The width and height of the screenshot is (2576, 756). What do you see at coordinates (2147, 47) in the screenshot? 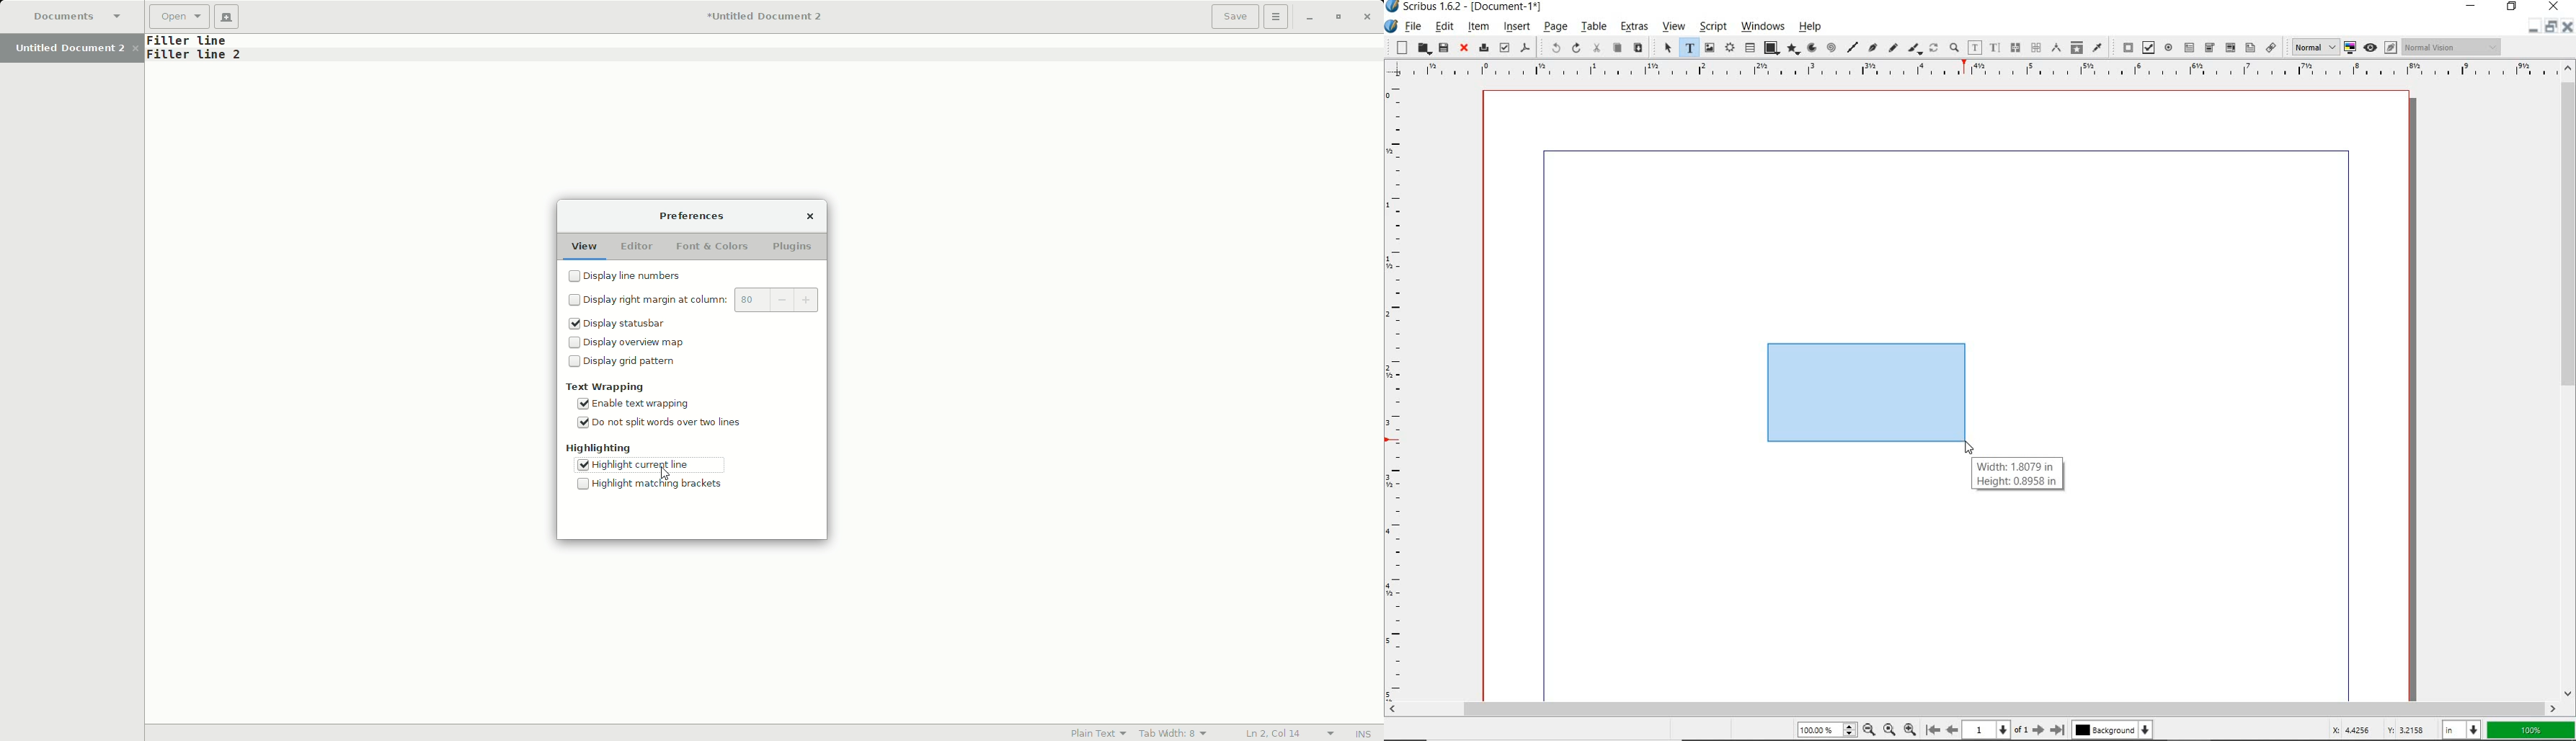
I see `pdf check box` at bounding box center [2147, 47].